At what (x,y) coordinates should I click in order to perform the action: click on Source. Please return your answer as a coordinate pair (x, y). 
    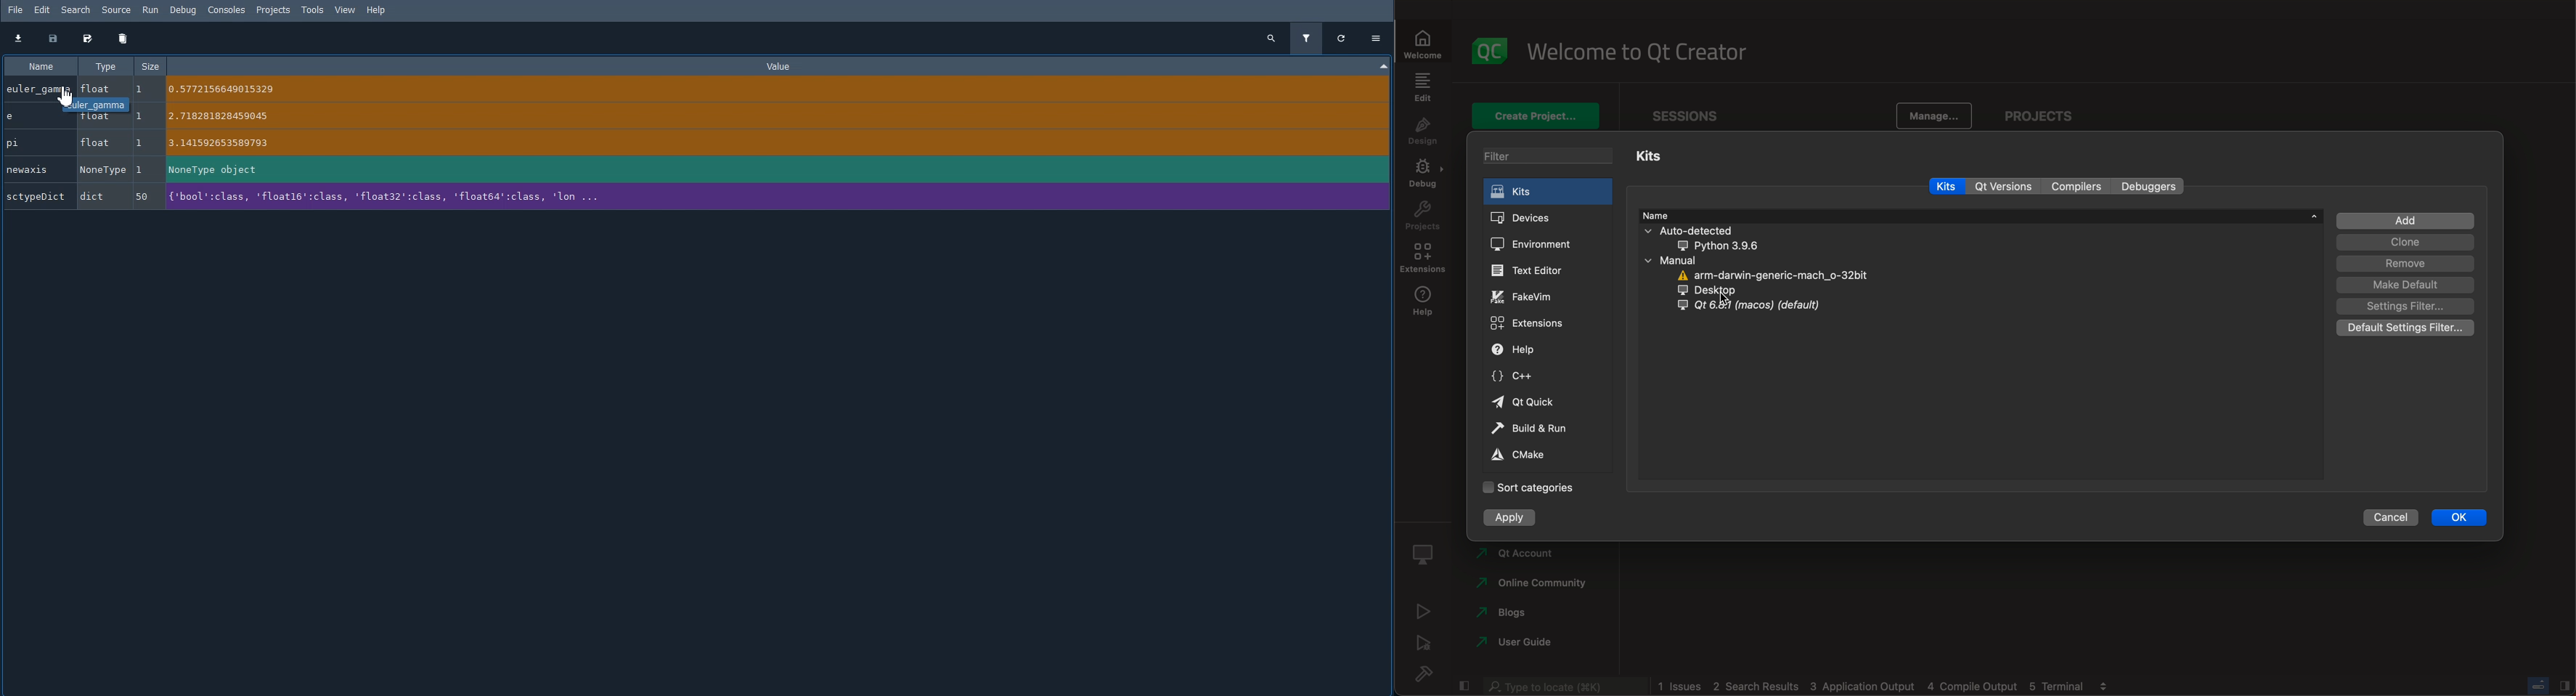
    Looking at the image, I should click on (115, 9).